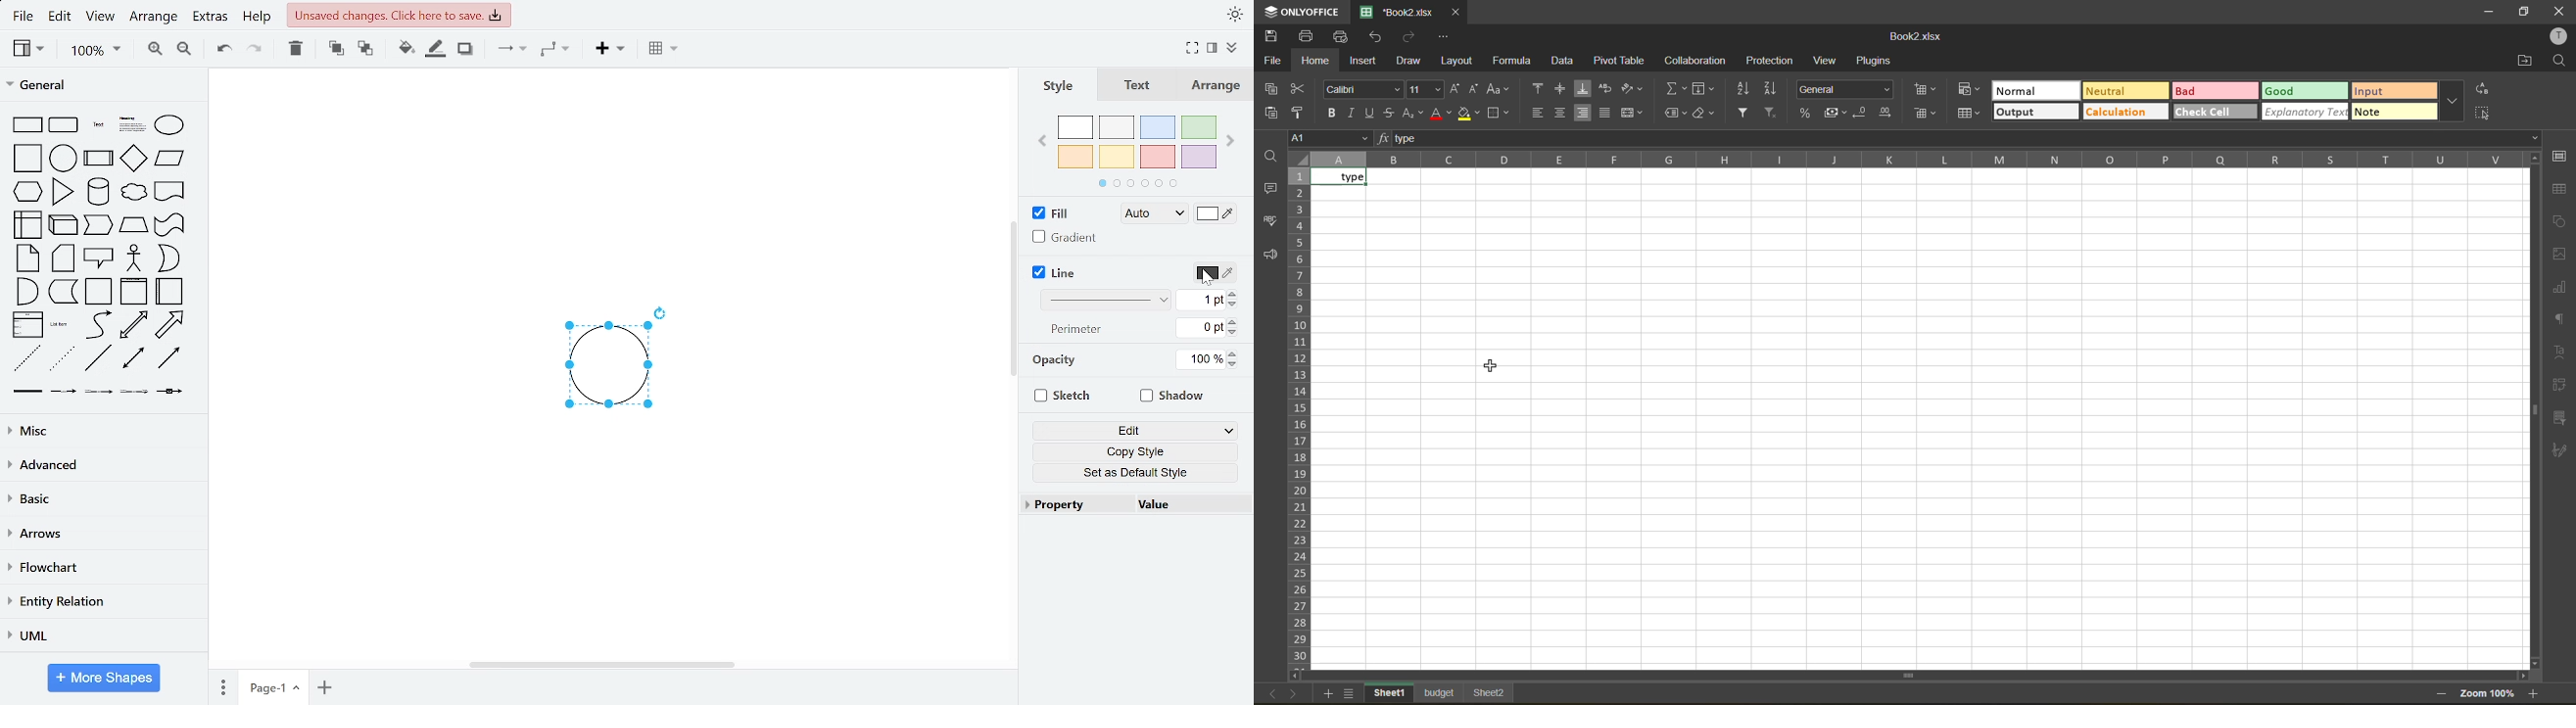  I want to click on cylinder, so click(98, 192).